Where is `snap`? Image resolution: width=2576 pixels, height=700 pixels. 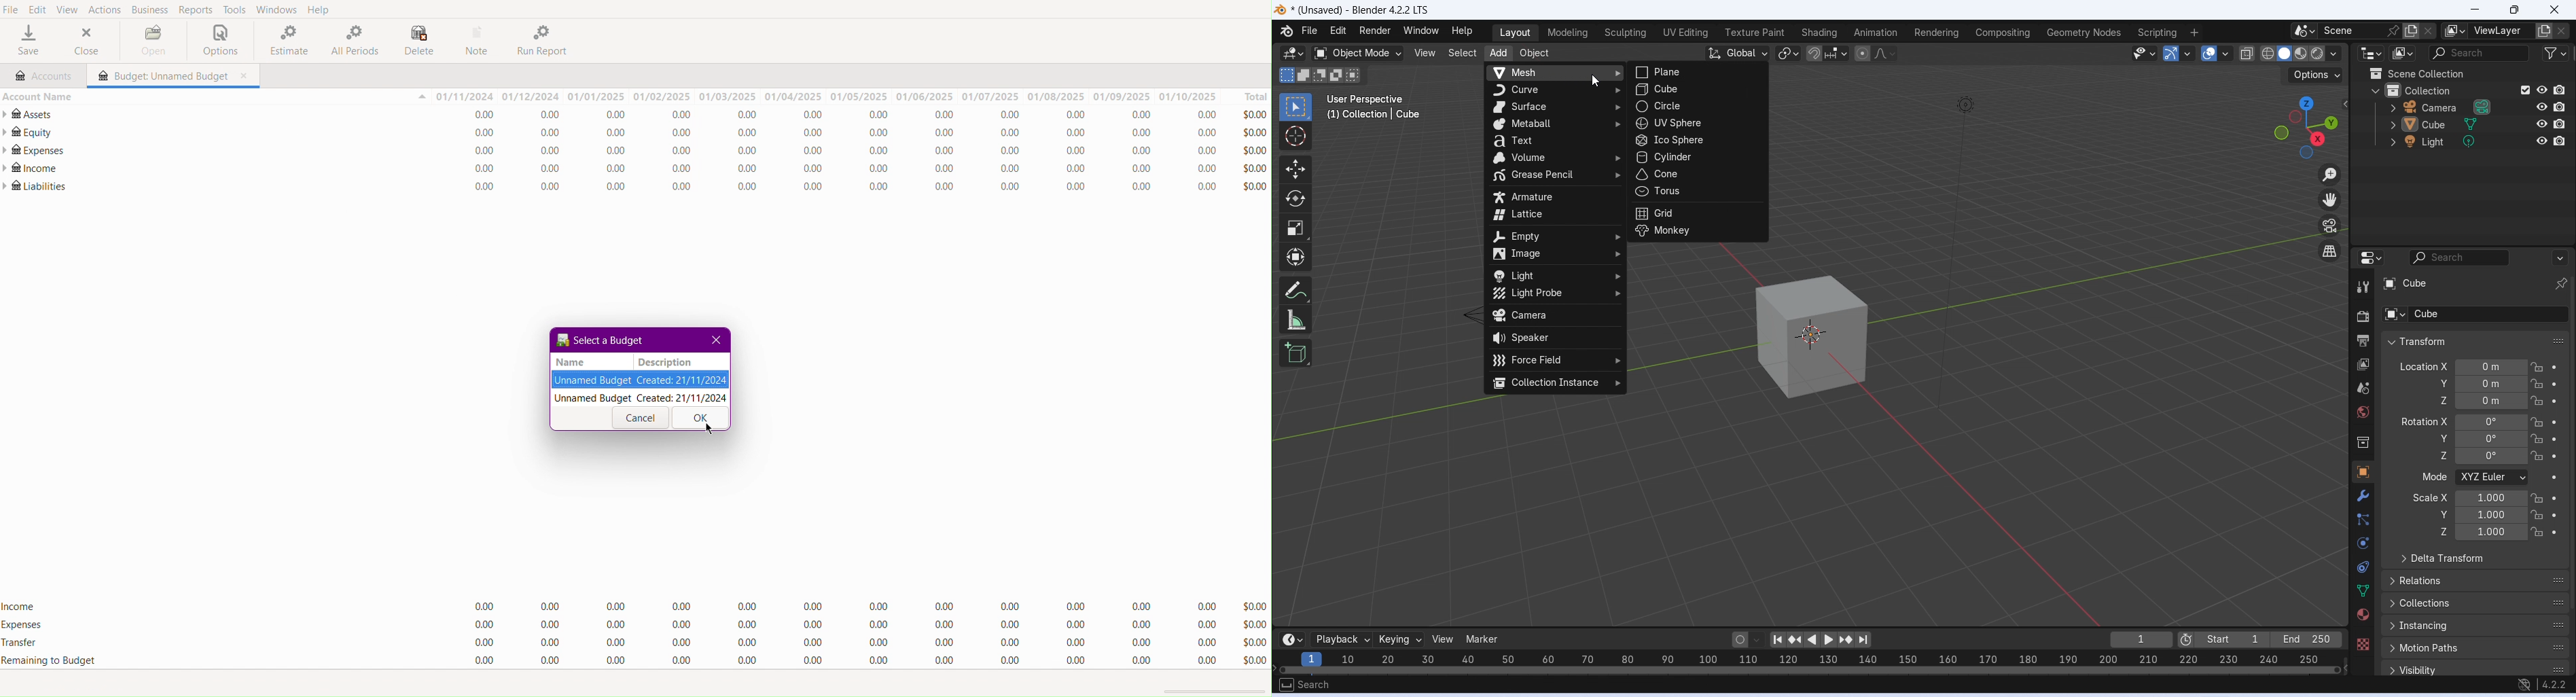
snap is located at coordinates (1814, 54).